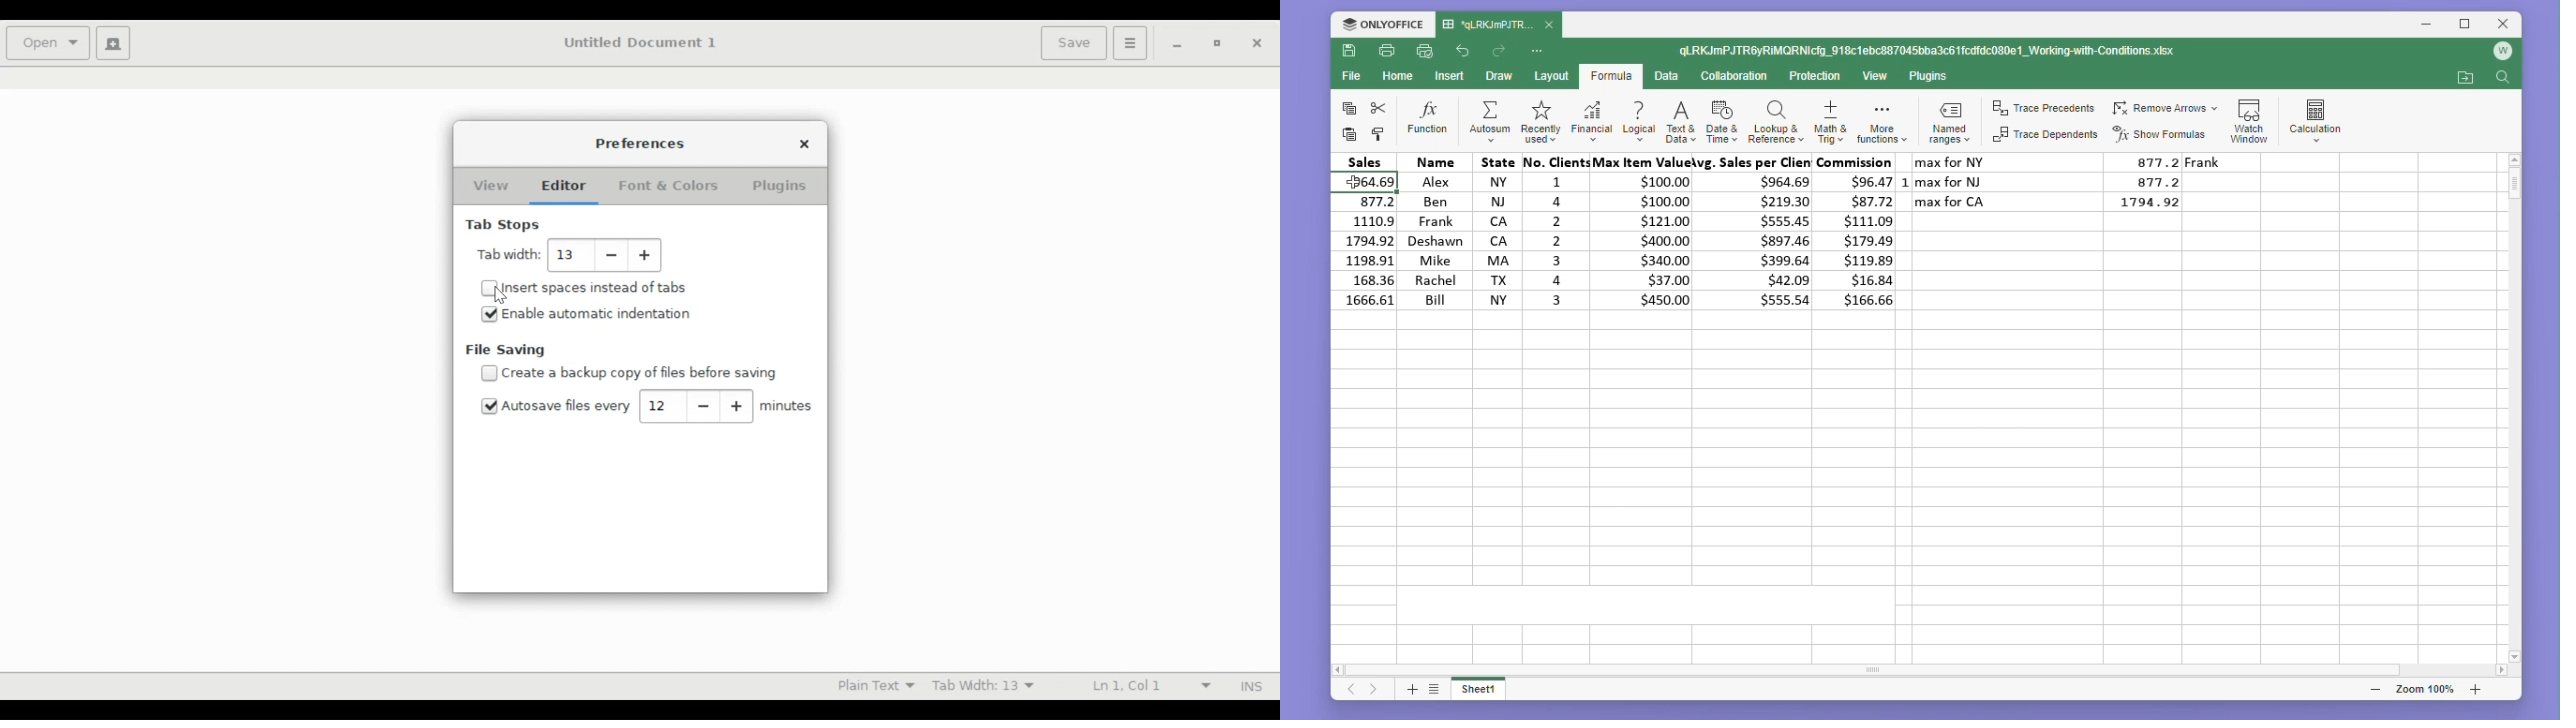  Describe the element at coordinates (1776, 120) in the screenshot. I see `Lookup and reference` at that location.